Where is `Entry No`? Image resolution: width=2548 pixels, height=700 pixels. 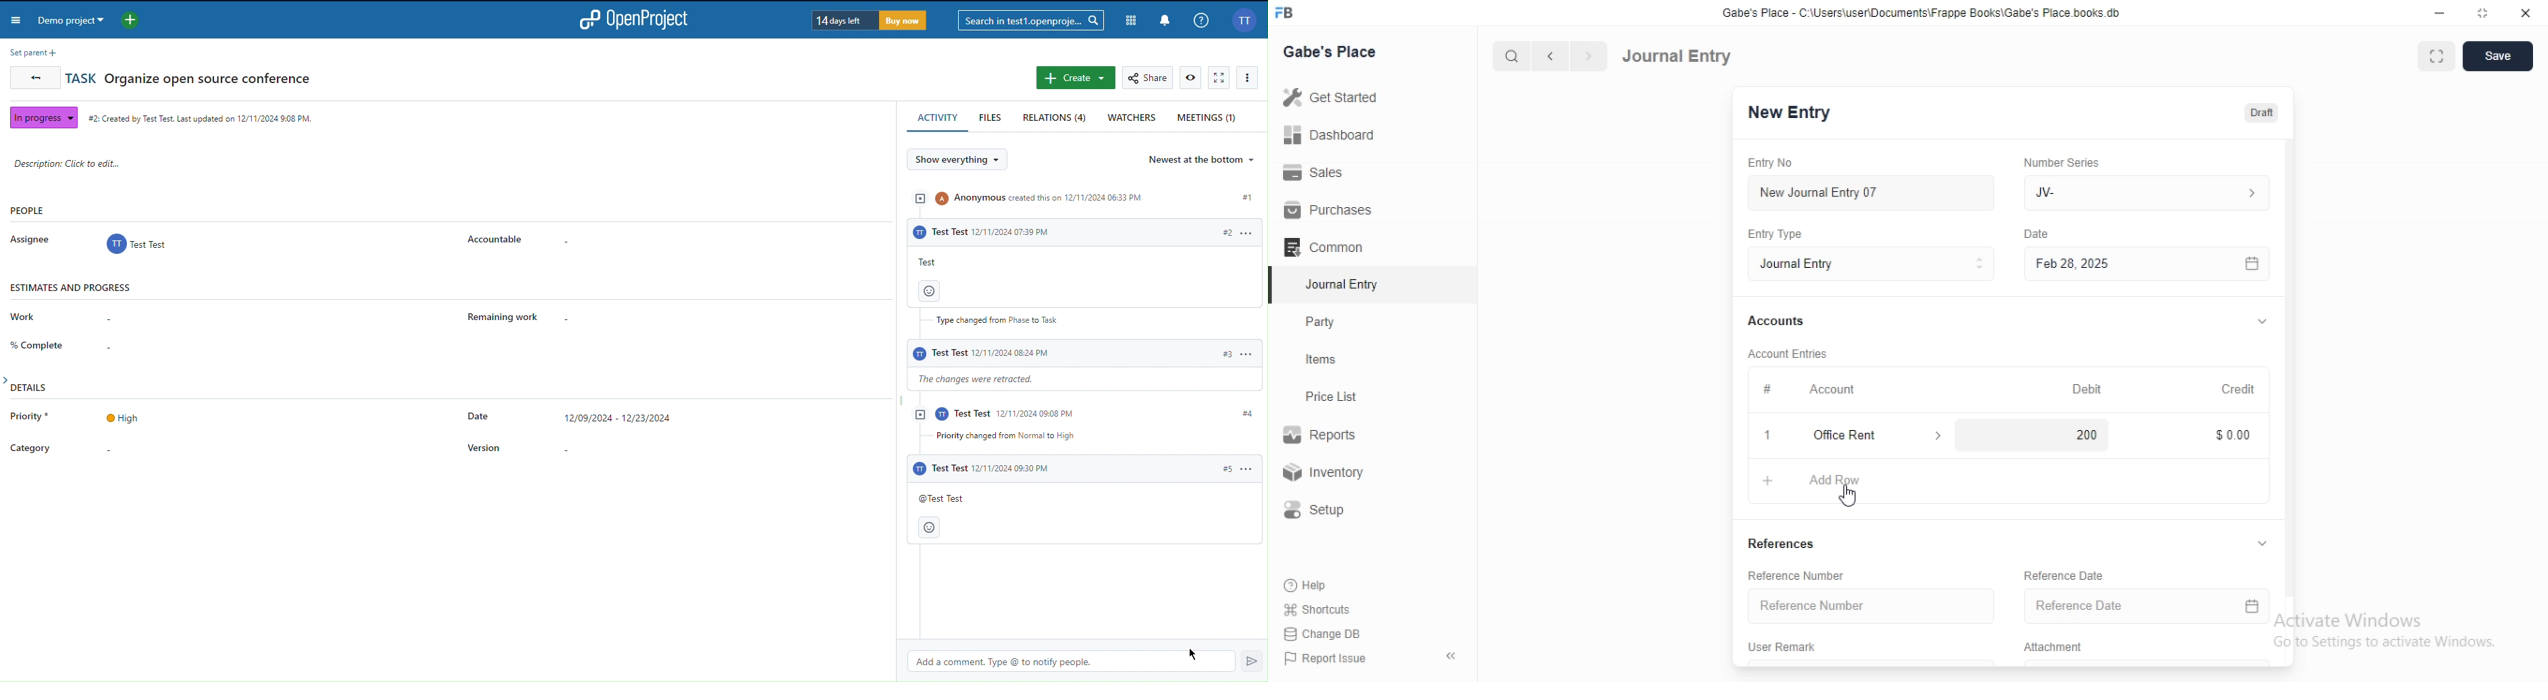
Entry No is located at coordinates (1774, 163).